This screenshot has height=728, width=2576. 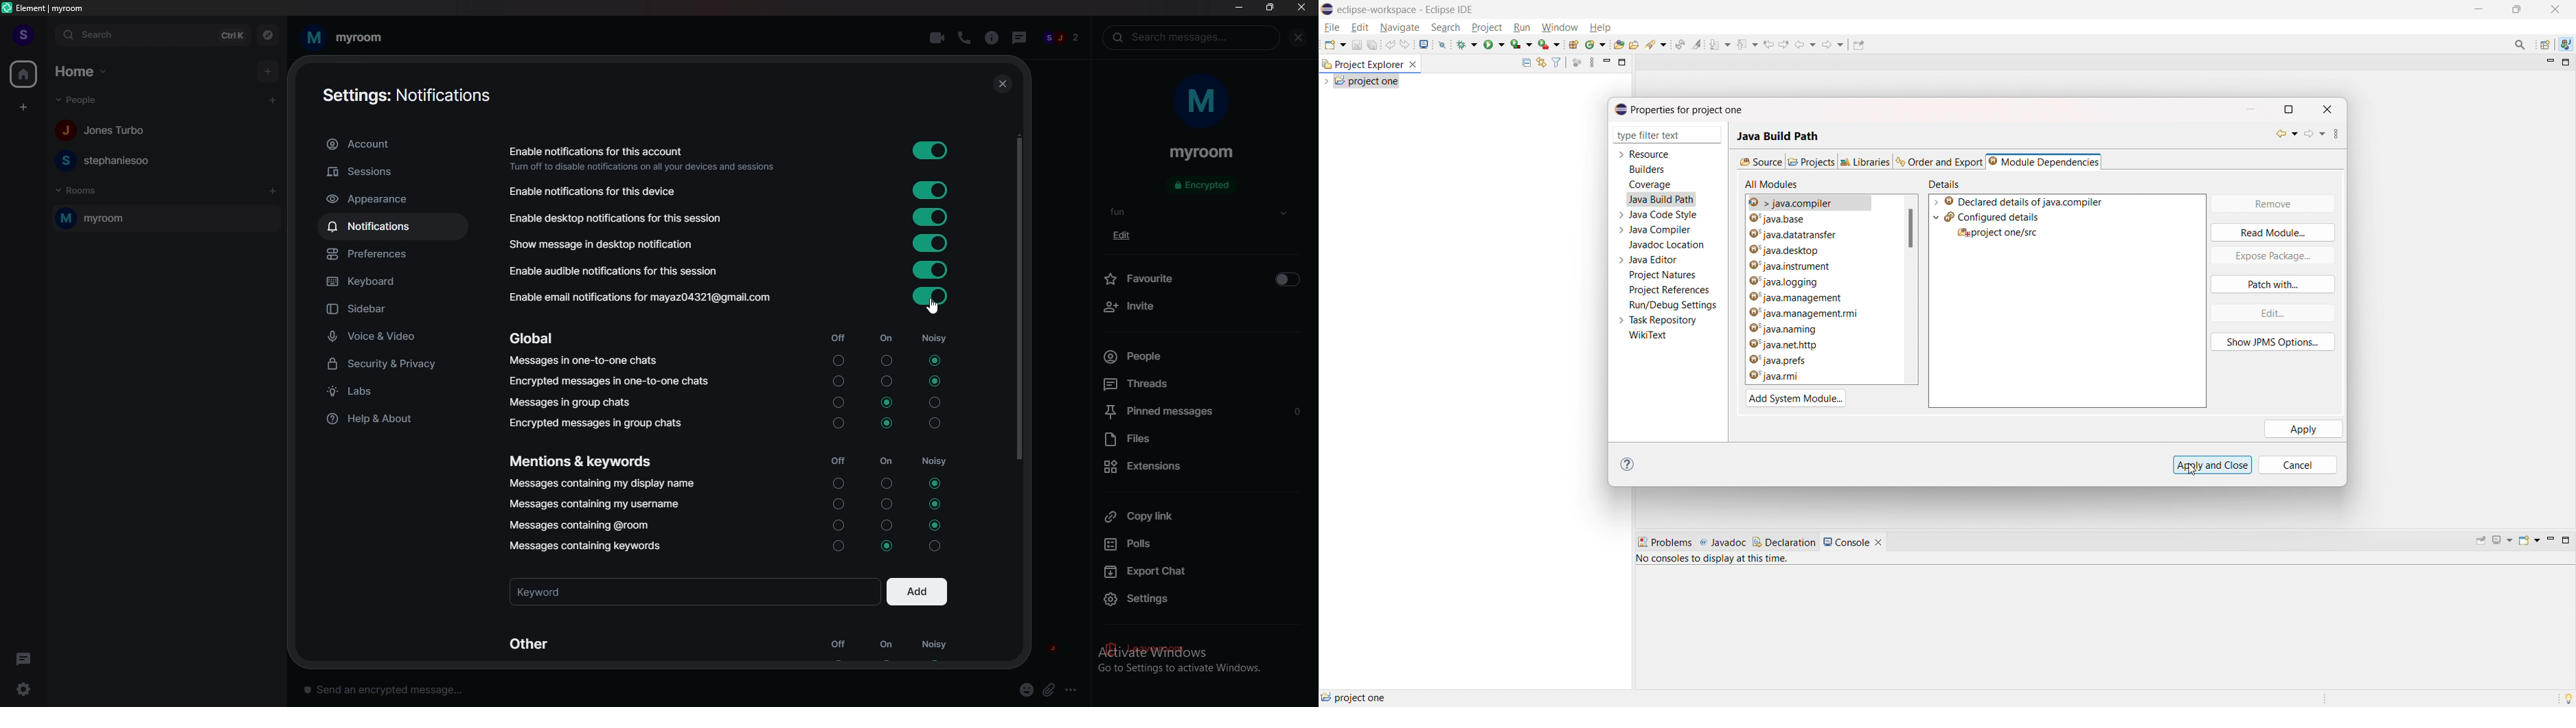 What do you see at coordinates (727, 155) in the screenshot?
I see `enable notifications for this account` at bounding box center [727, 155].